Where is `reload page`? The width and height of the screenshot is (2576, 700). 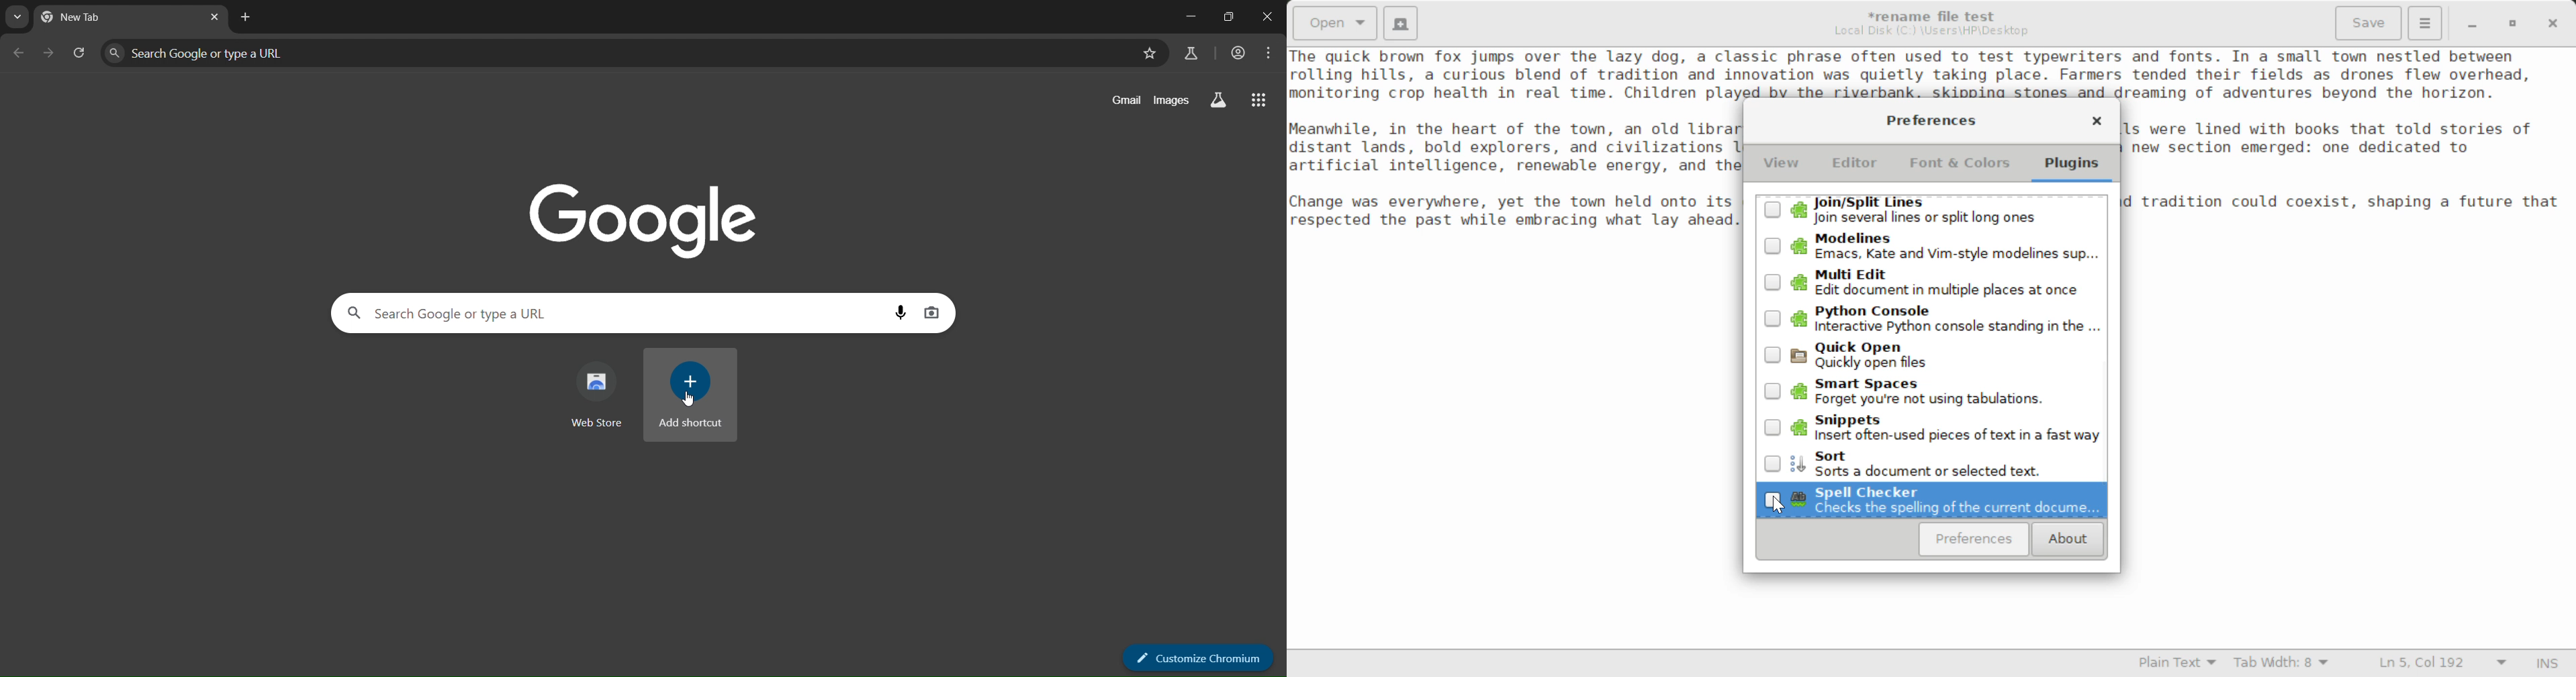
reload page is located at coordinates (80, 56).